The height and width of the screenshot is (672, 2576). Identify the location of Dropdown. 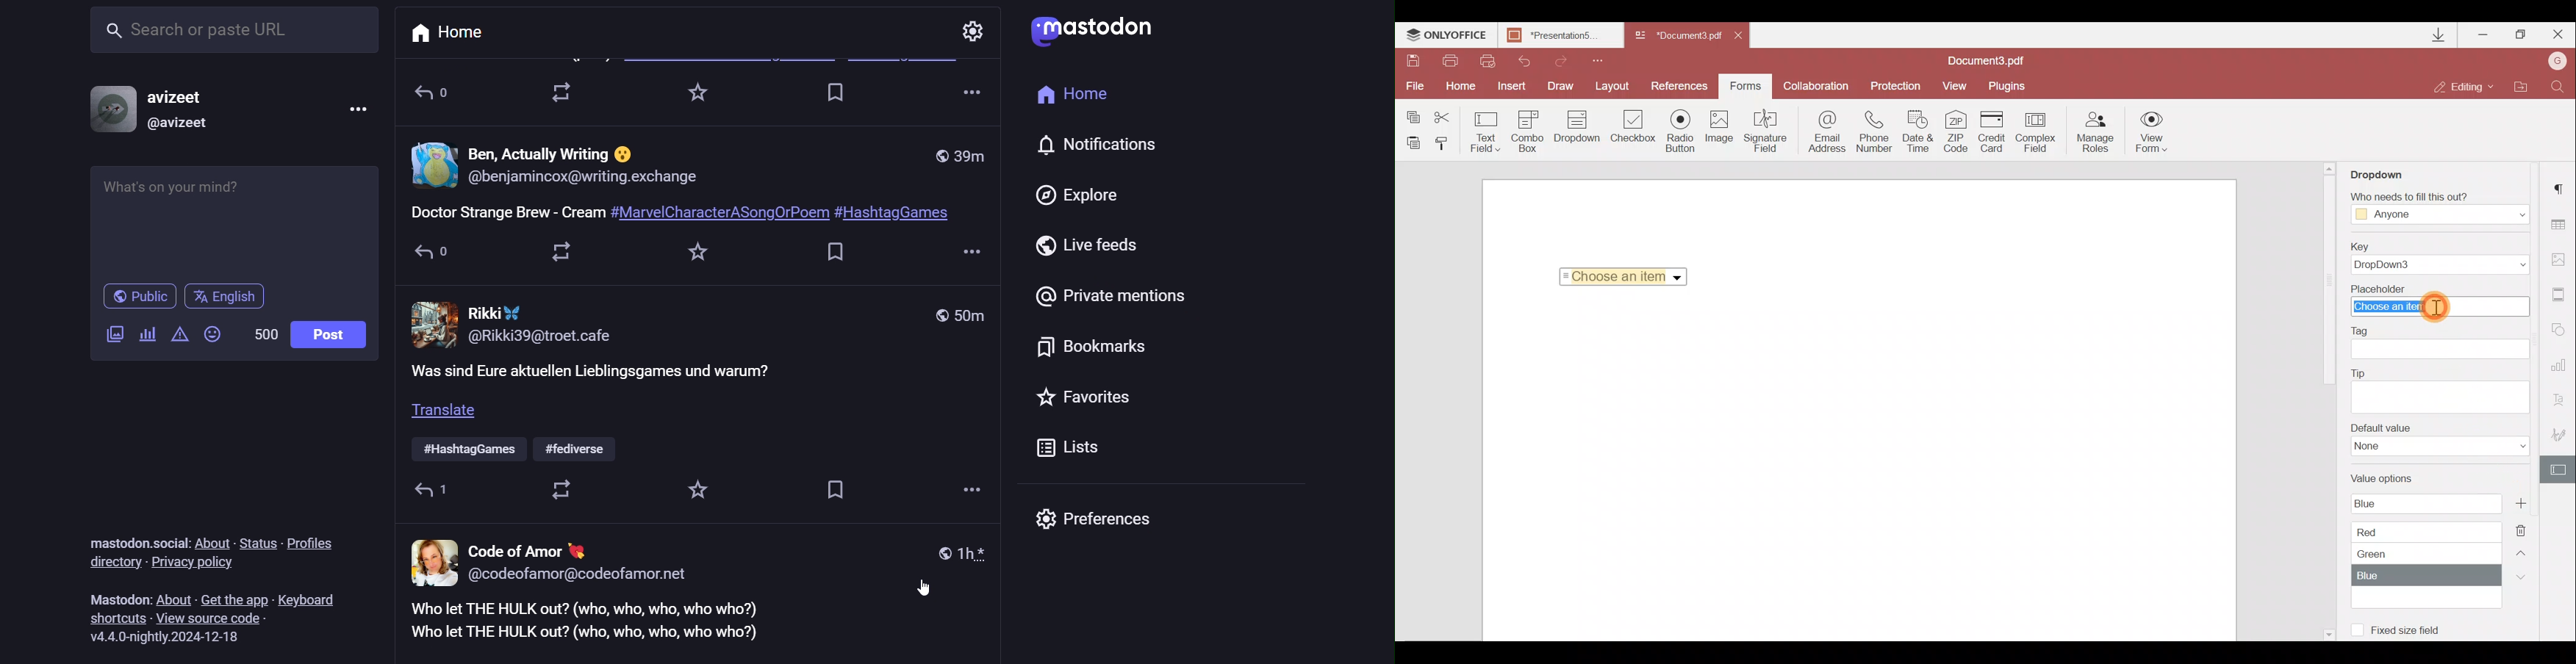
(1575, 133).